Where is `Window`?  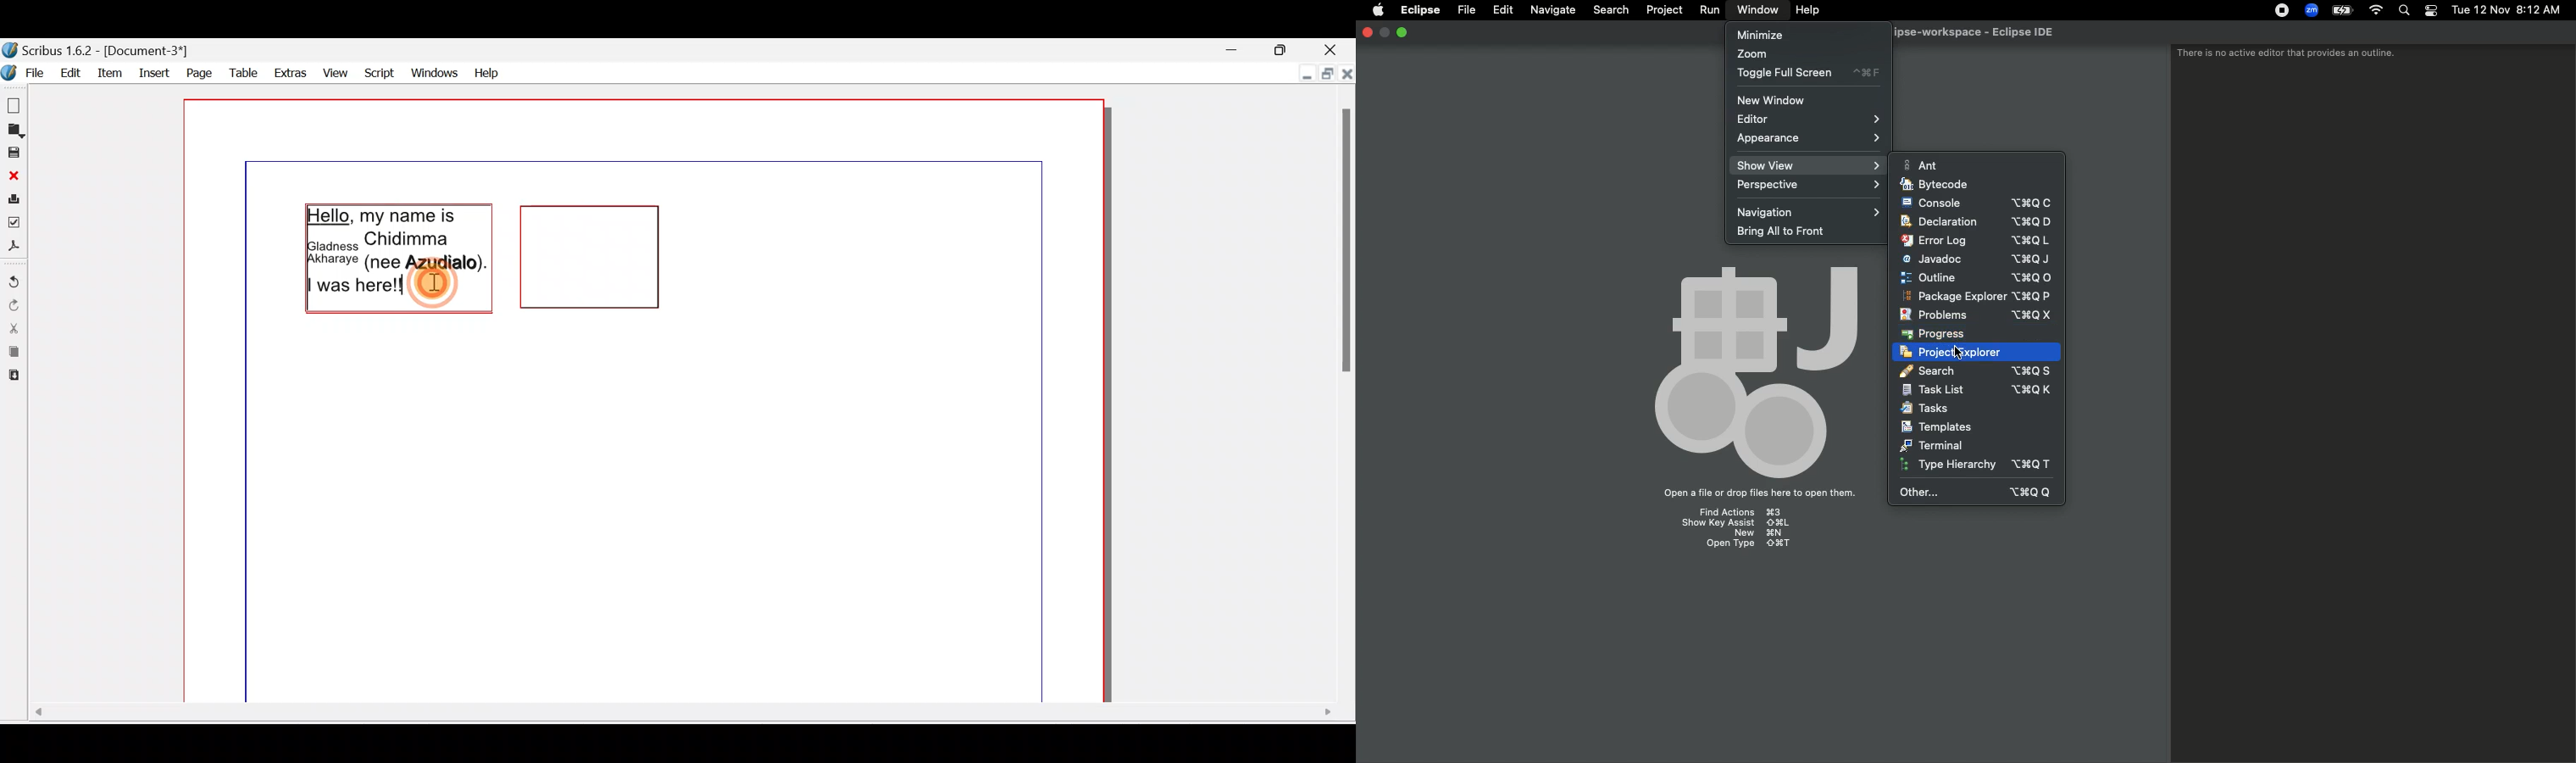 Window is located at coordinates (1755, 10).